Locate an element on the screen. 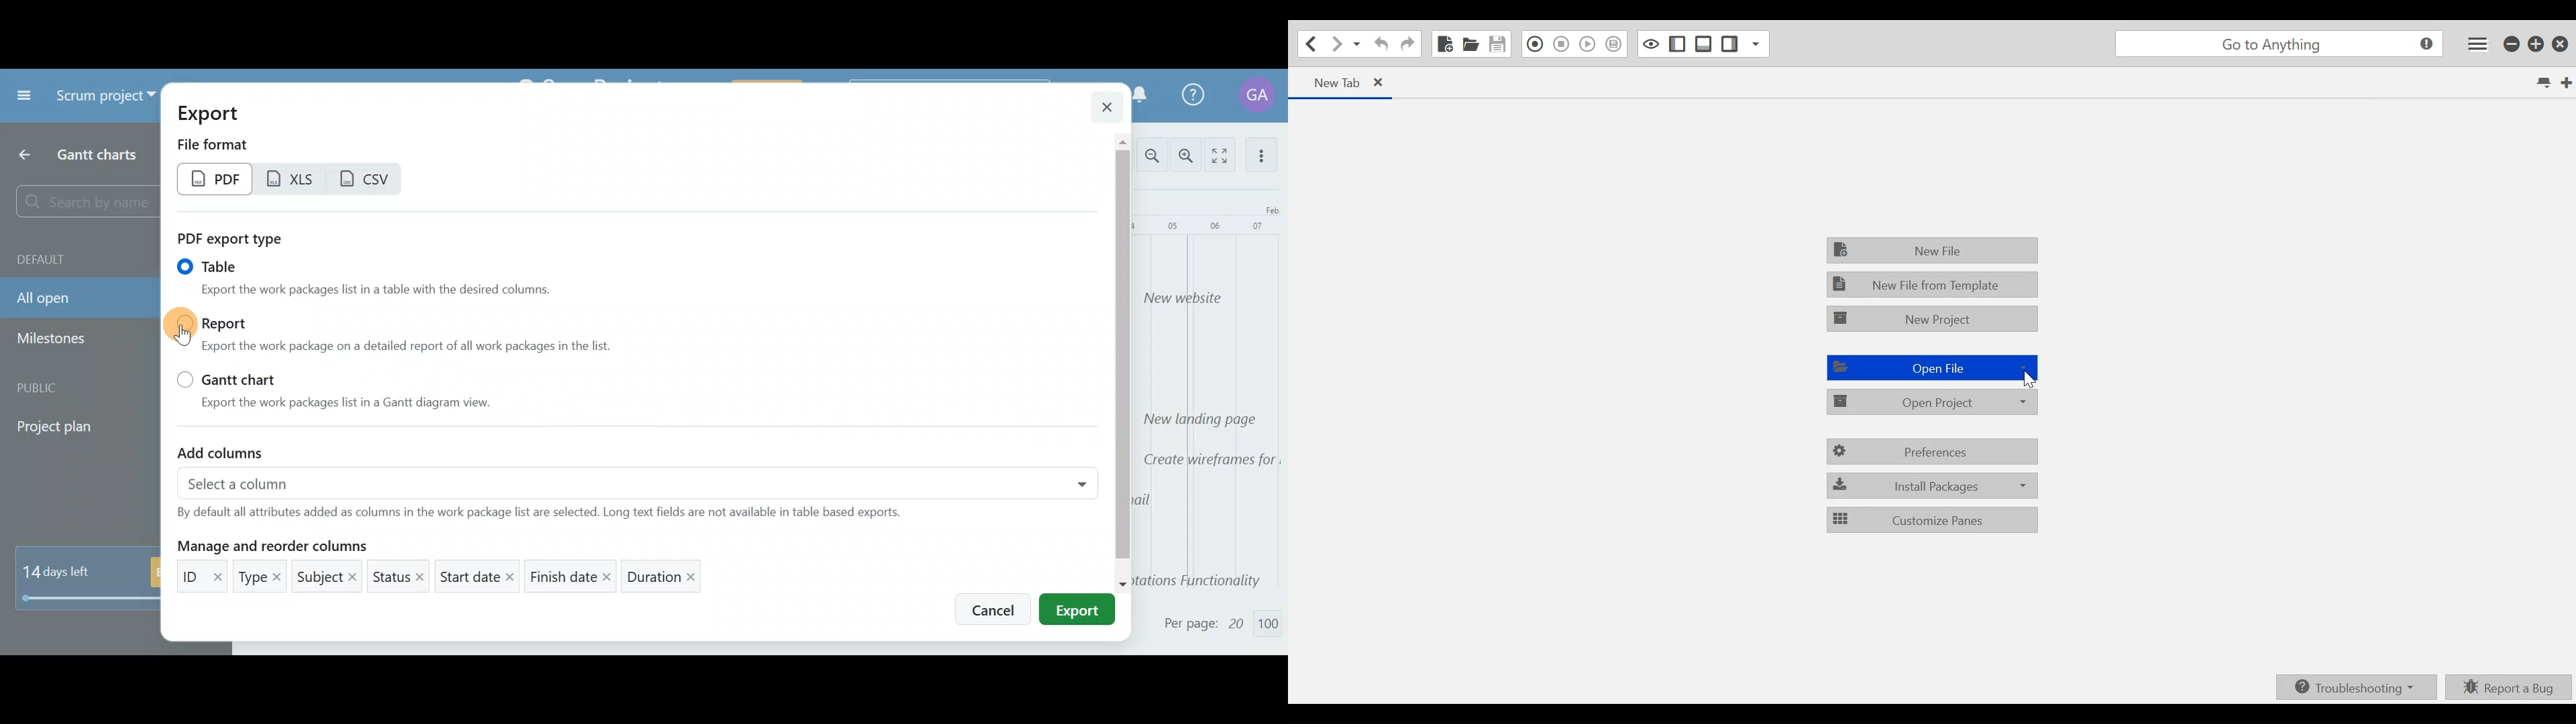  Subject is located at coordinates (326, 575).